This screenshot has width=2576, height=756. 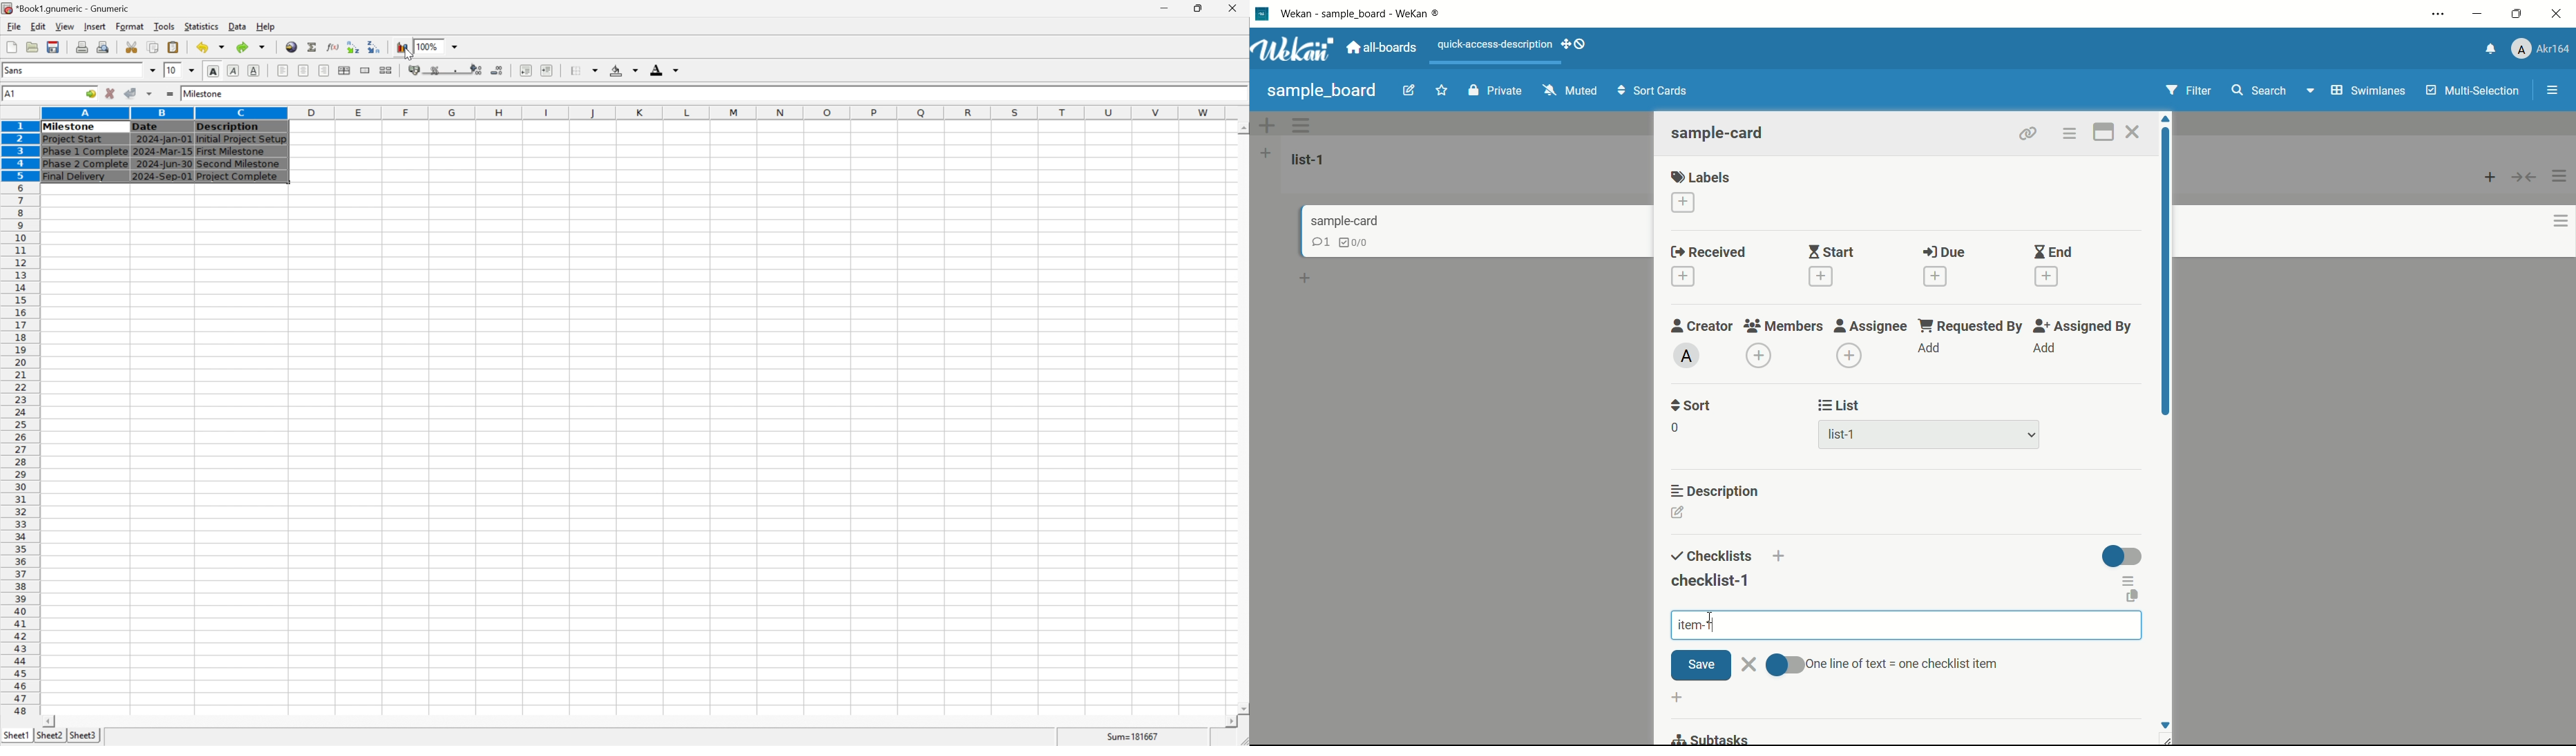 What do you see at coordinates (237, 24) in the screenshot?
I see `data` at bounding box center [237, 24].